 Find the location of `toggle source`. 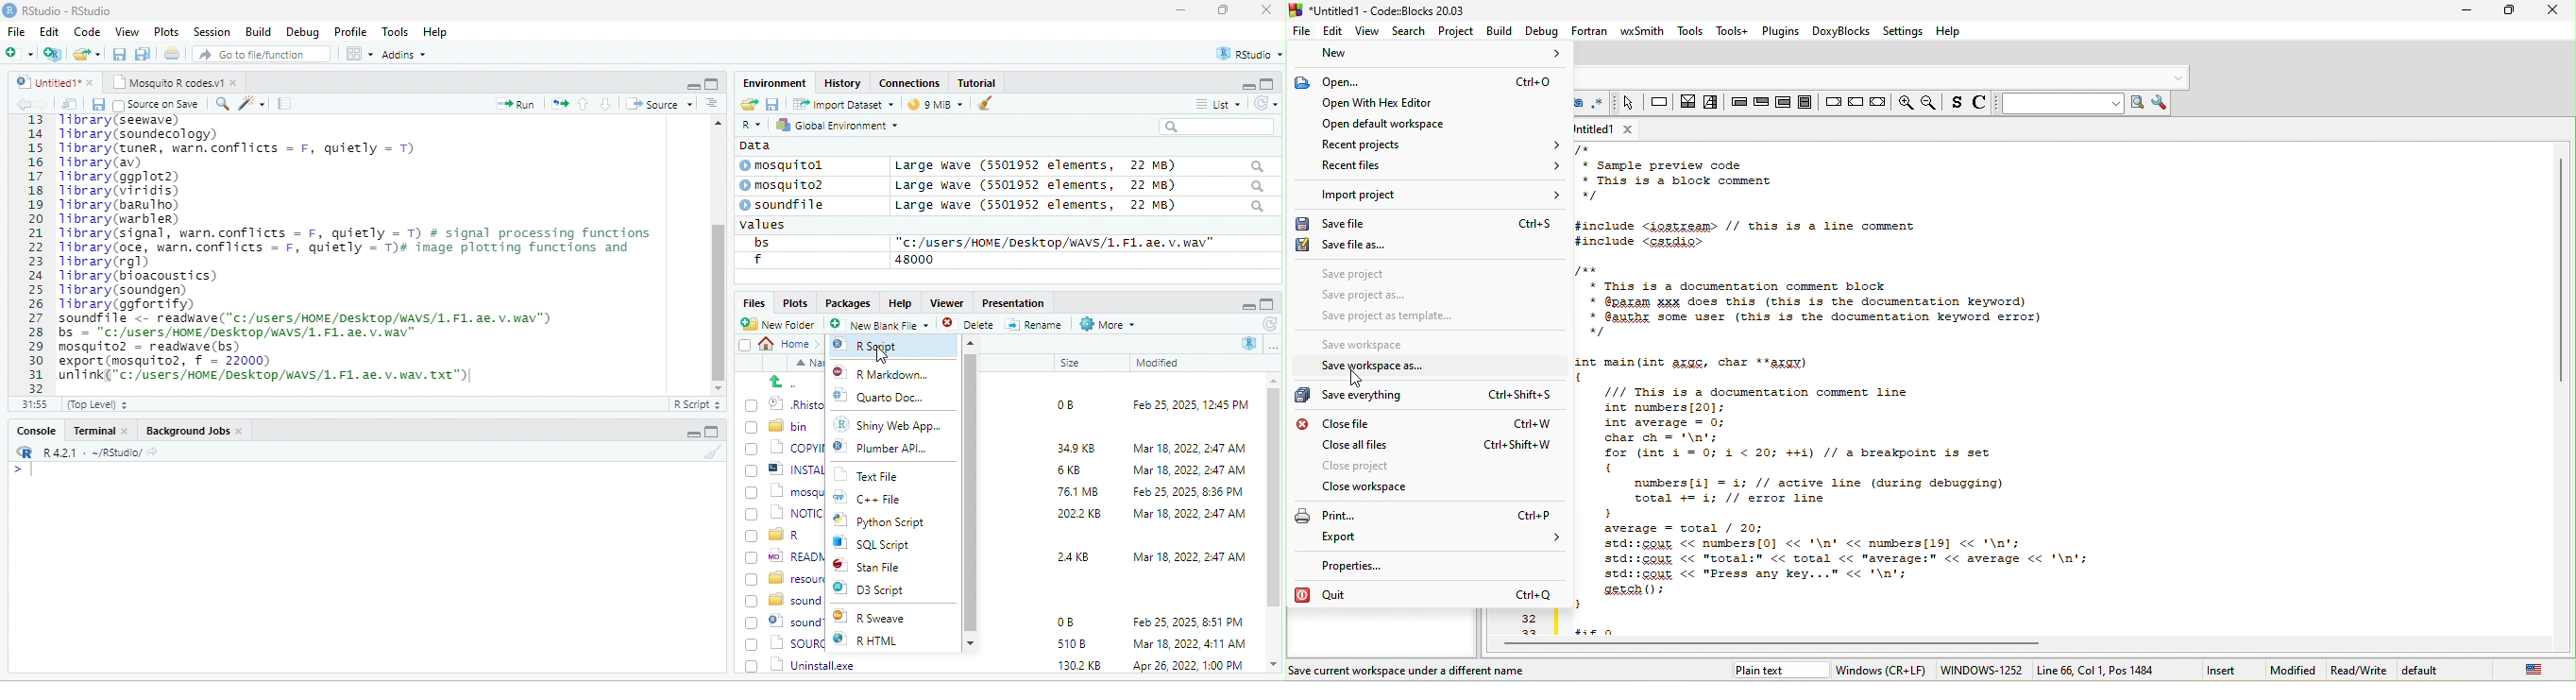

toggle source is located at coordinates (1979, 105).